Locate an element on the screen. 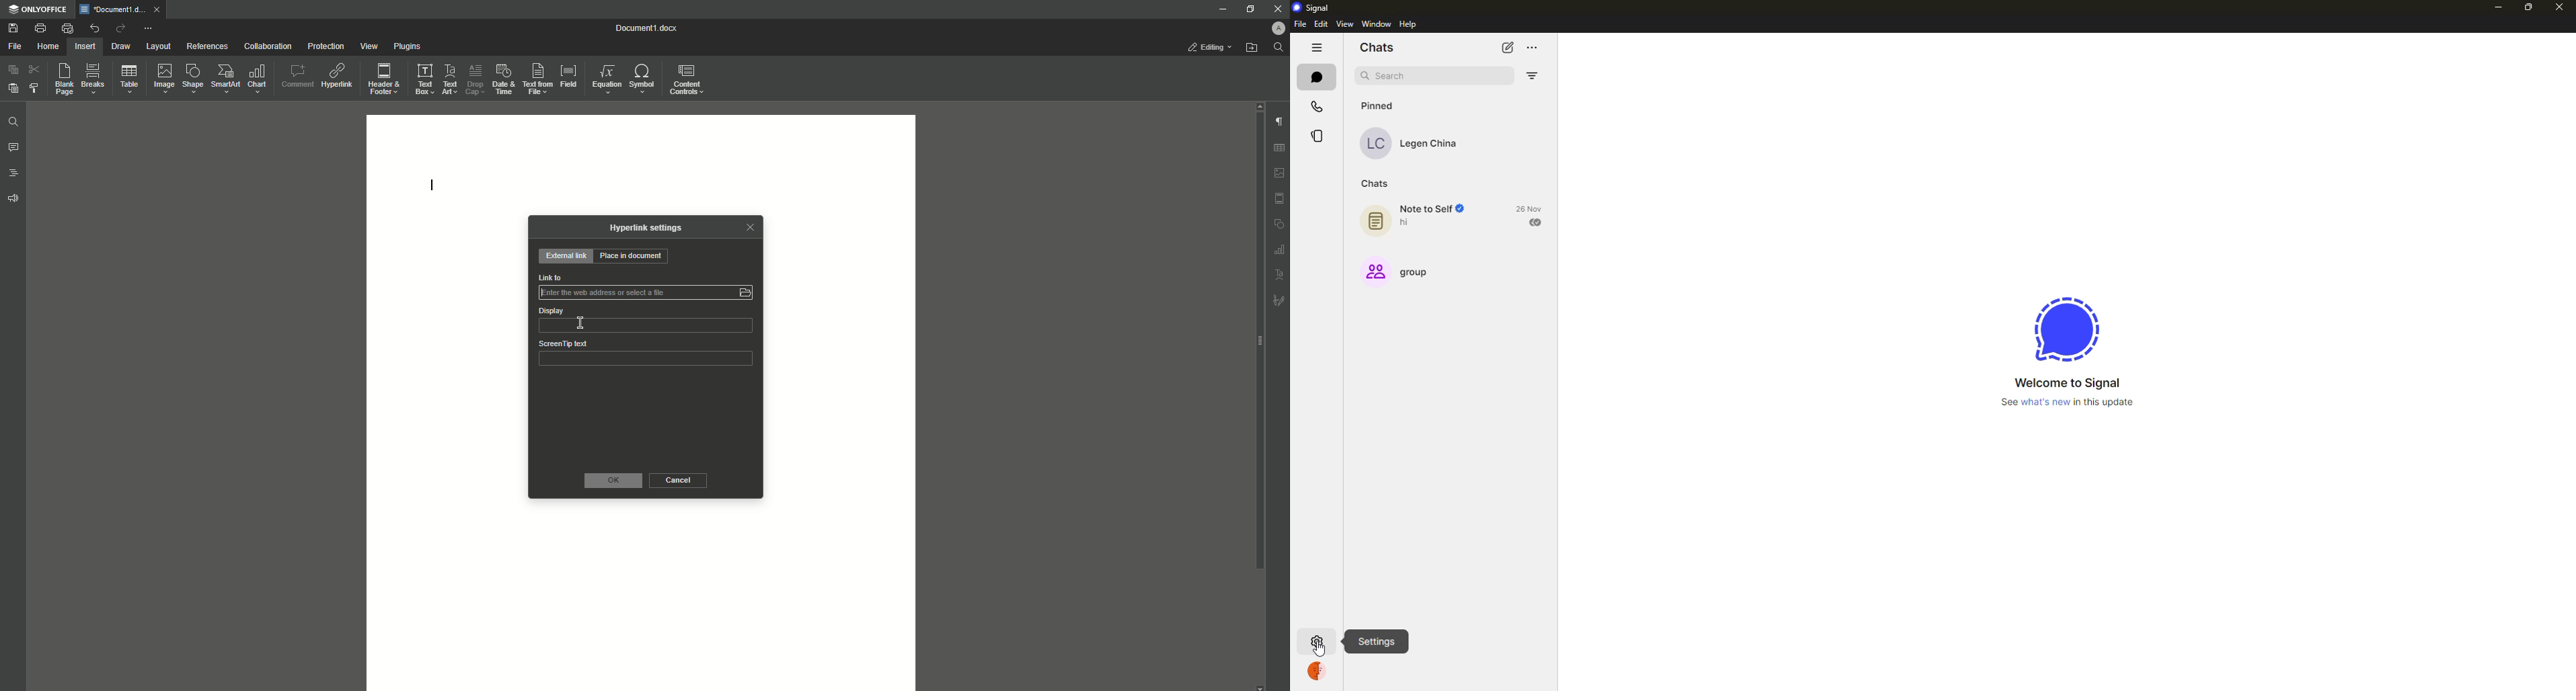 Image resolution: width=2576 pixels, height=700 pixels. minimize is located at coordinates (2497, 7).